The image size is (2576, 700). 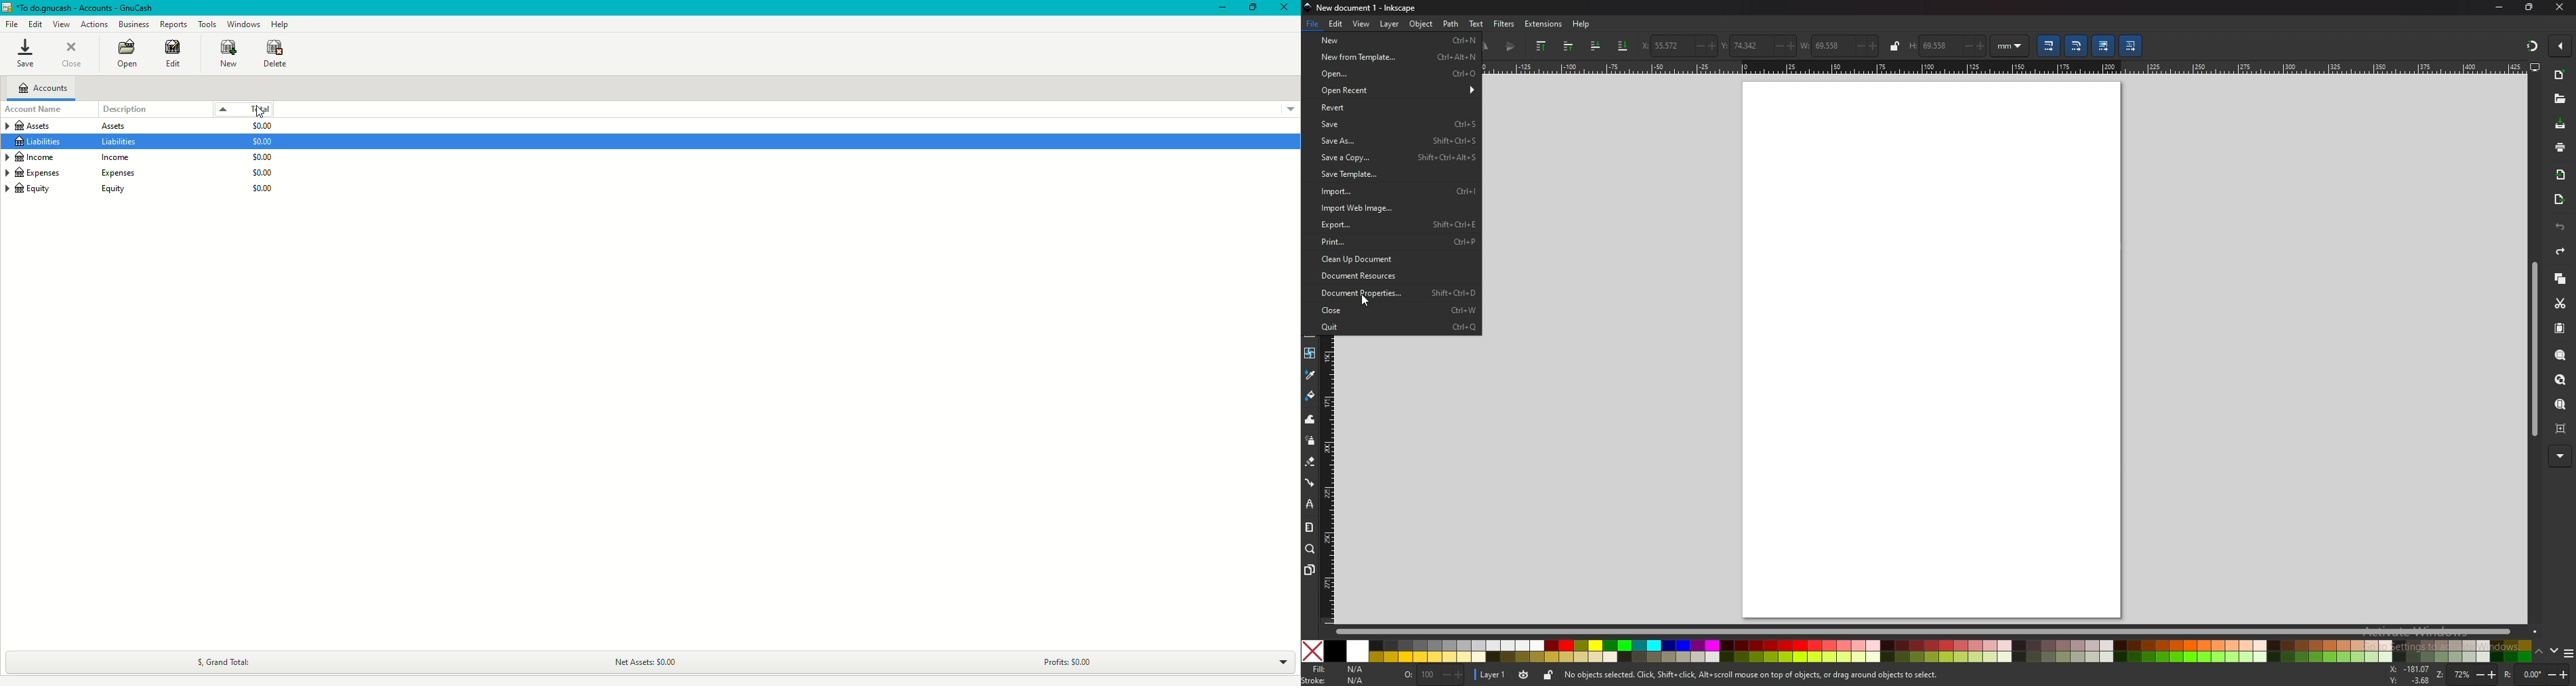 What do you see at coordinates (1395, 40) in the screenshot?
I see `new` at bounding box center [1395, 40].